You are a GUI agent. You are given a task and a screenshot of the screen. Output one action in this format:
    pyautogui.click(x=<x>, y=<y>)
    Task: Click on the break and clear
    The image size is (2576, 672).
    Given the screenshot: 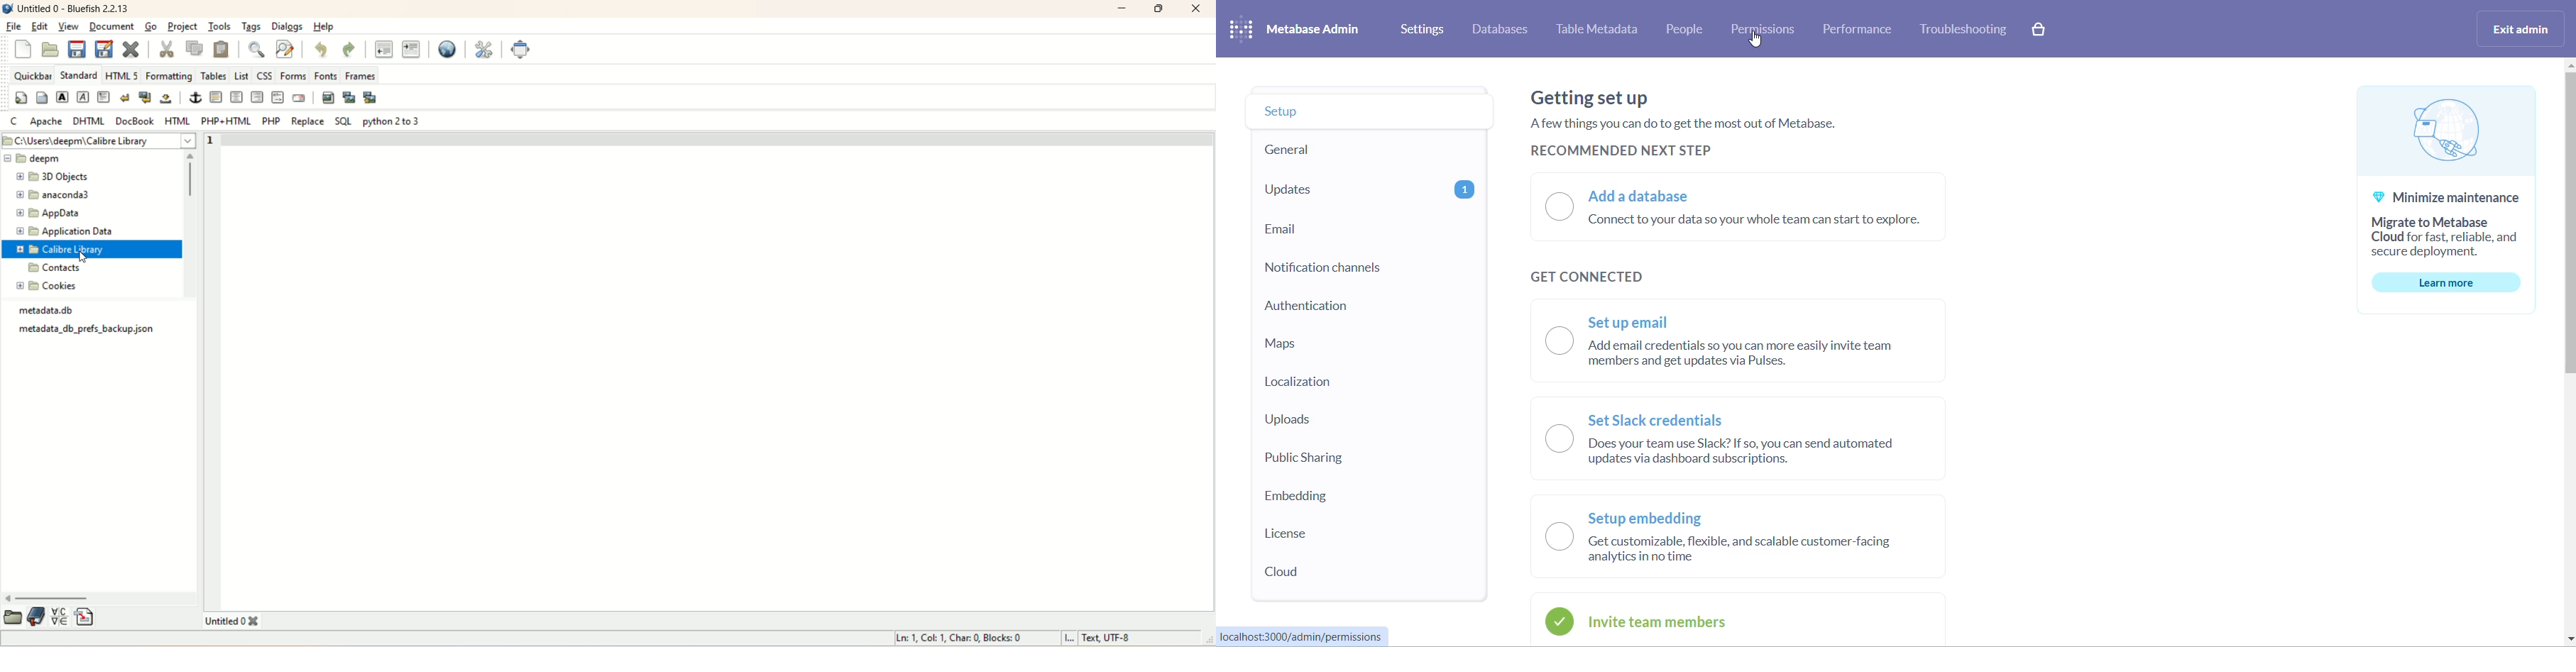 What is the action you would take?
    pyautogui.click(x=144, y=96)
    